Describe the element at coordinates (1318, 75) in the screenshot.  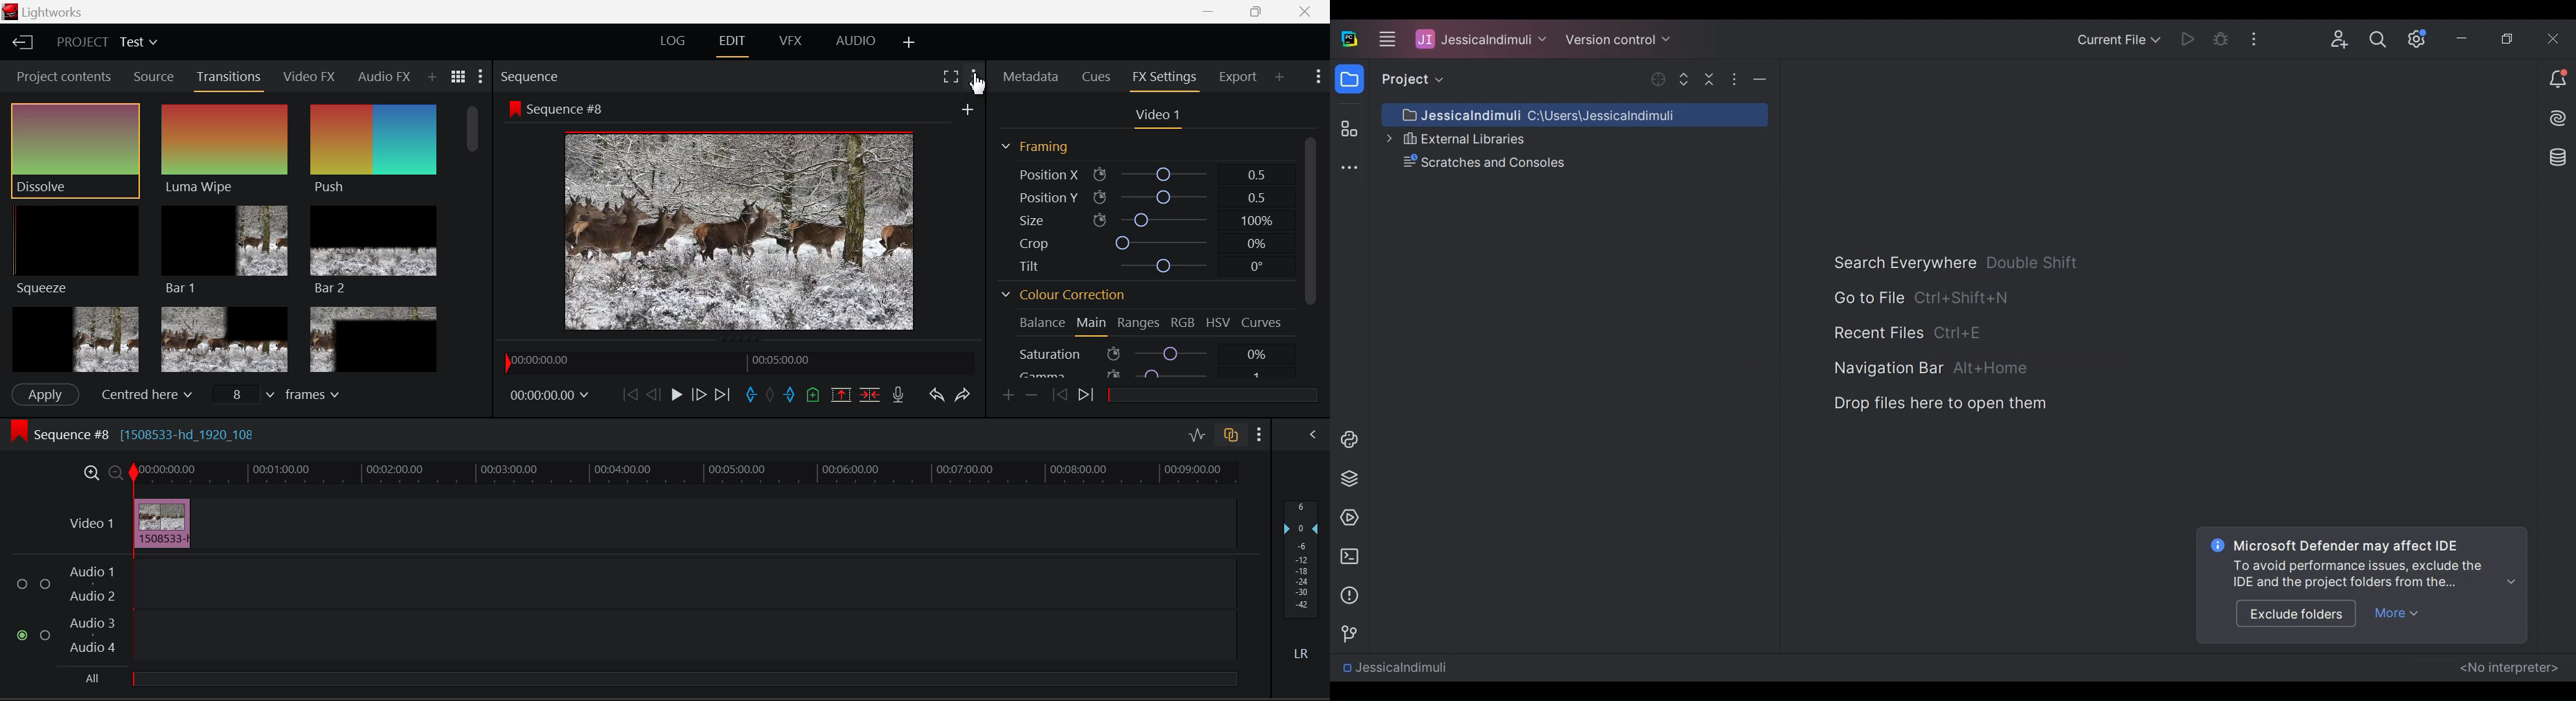
I see `Show Settings` at that location.